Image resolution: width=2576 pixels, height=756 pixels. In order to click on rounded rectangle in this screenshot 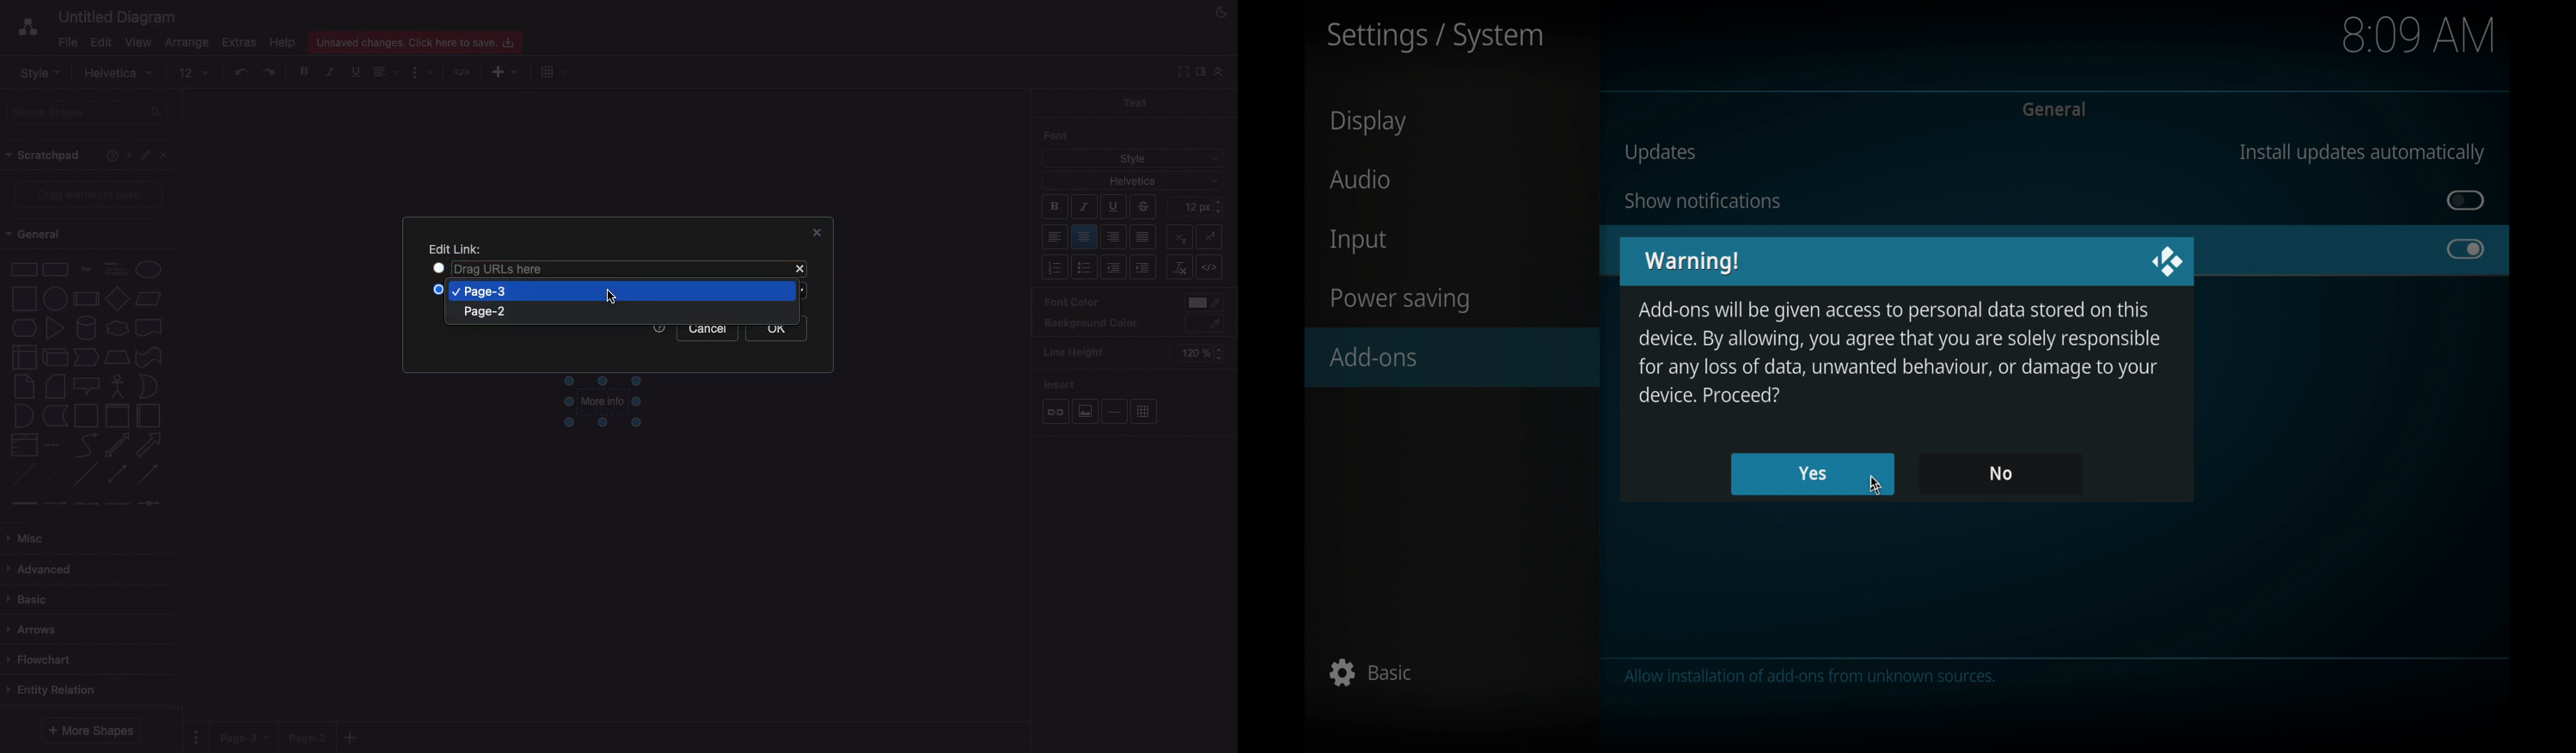, I will do `click(56, 268)`.